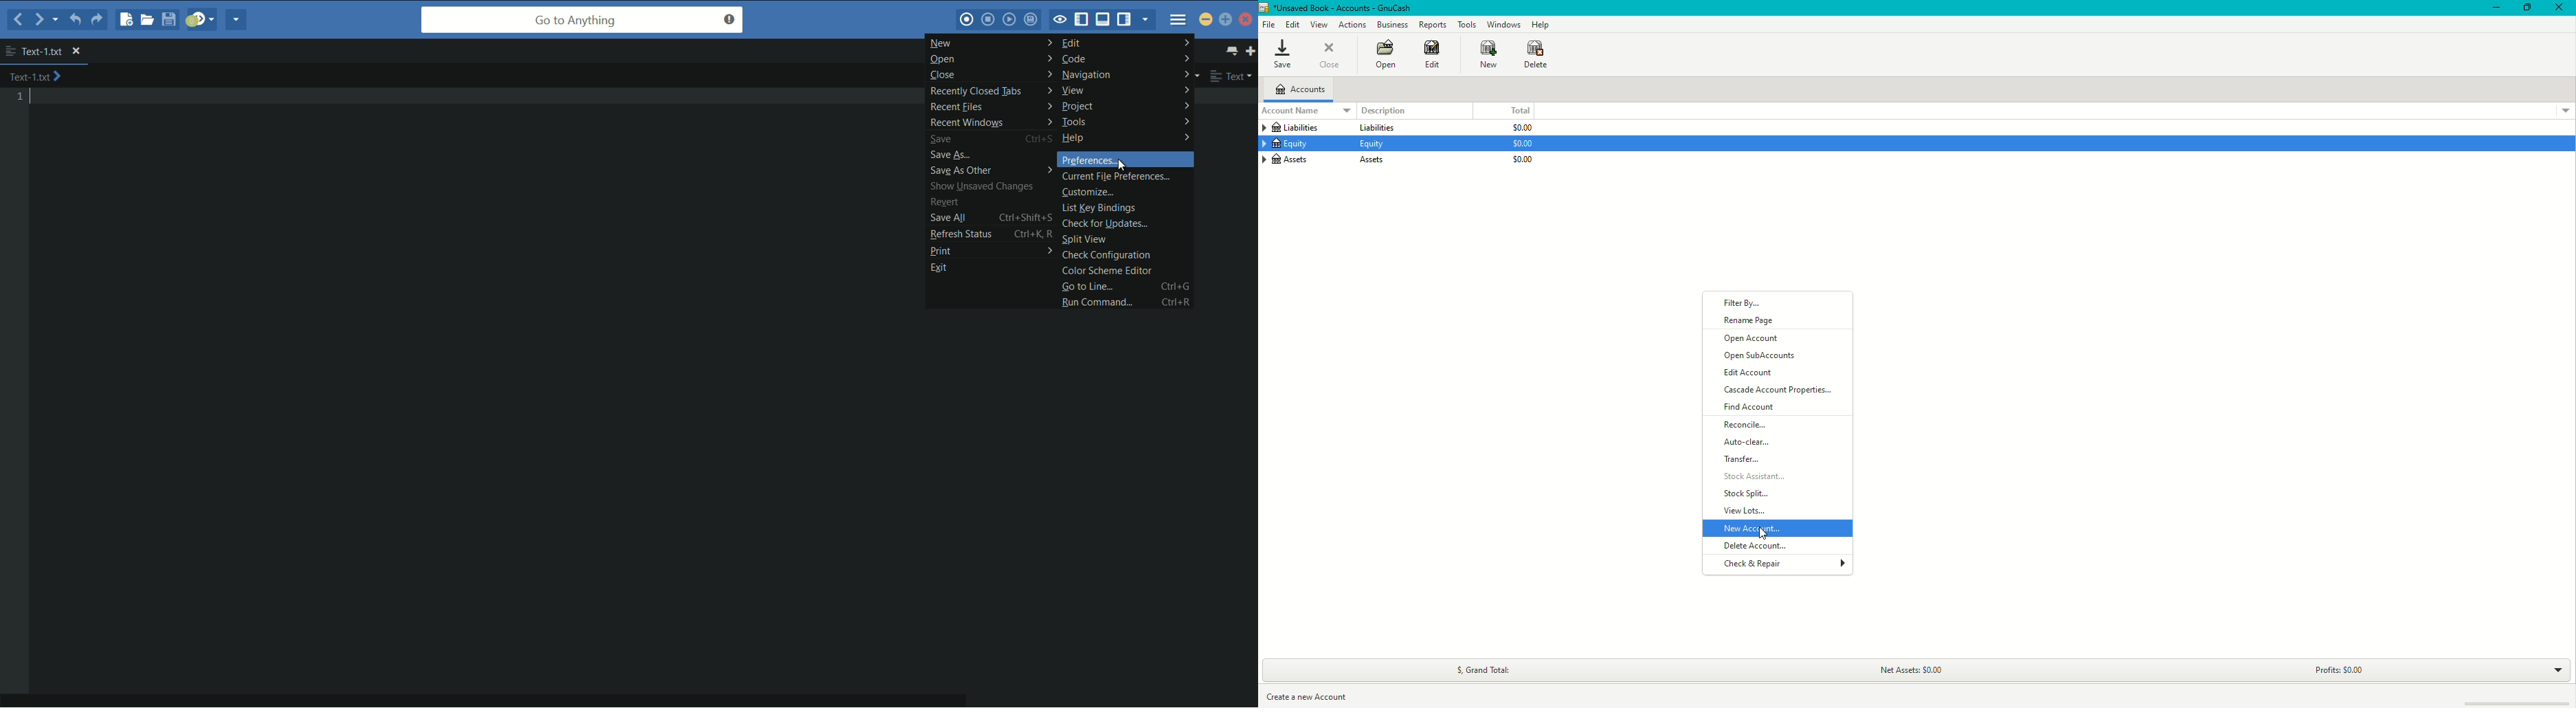 This screenshot has width=2576, height=728. Describe the element at coordinates (1756, 340) in the screenshot. I see `Open Account` at that location.